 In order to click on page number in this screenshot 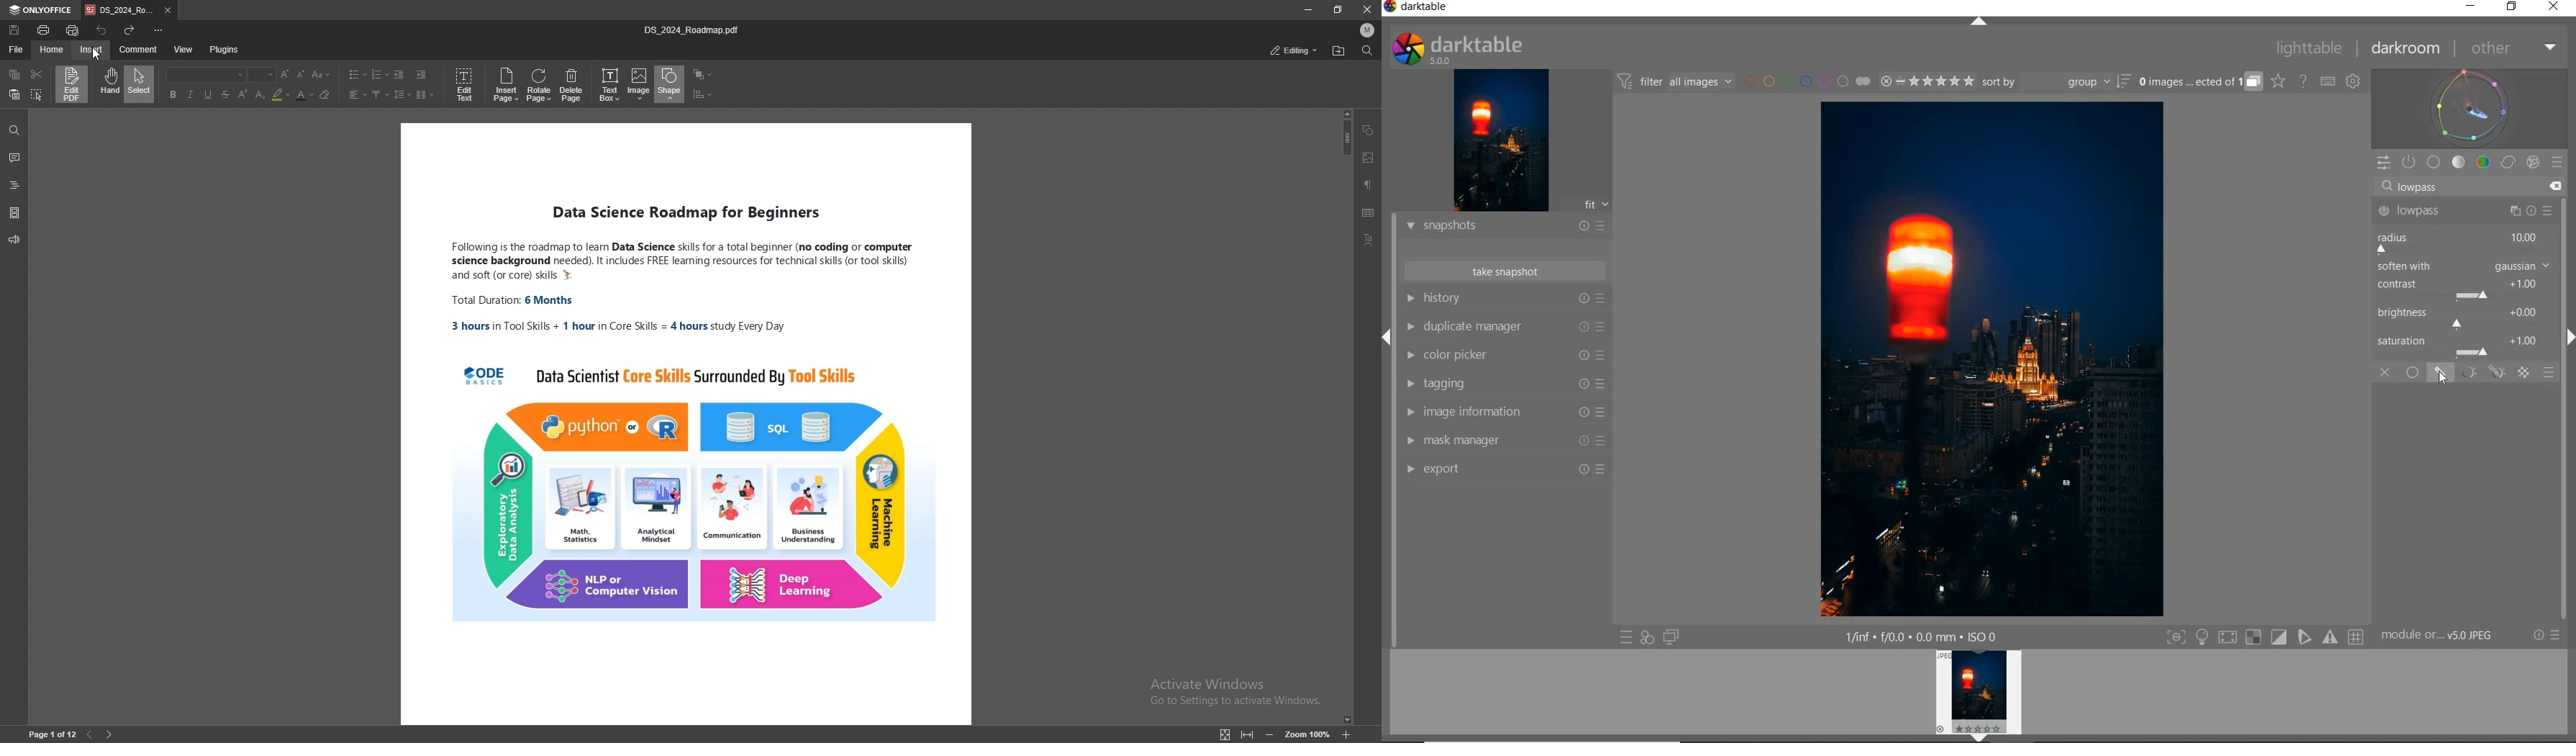, I will do `click(53, 734)`.